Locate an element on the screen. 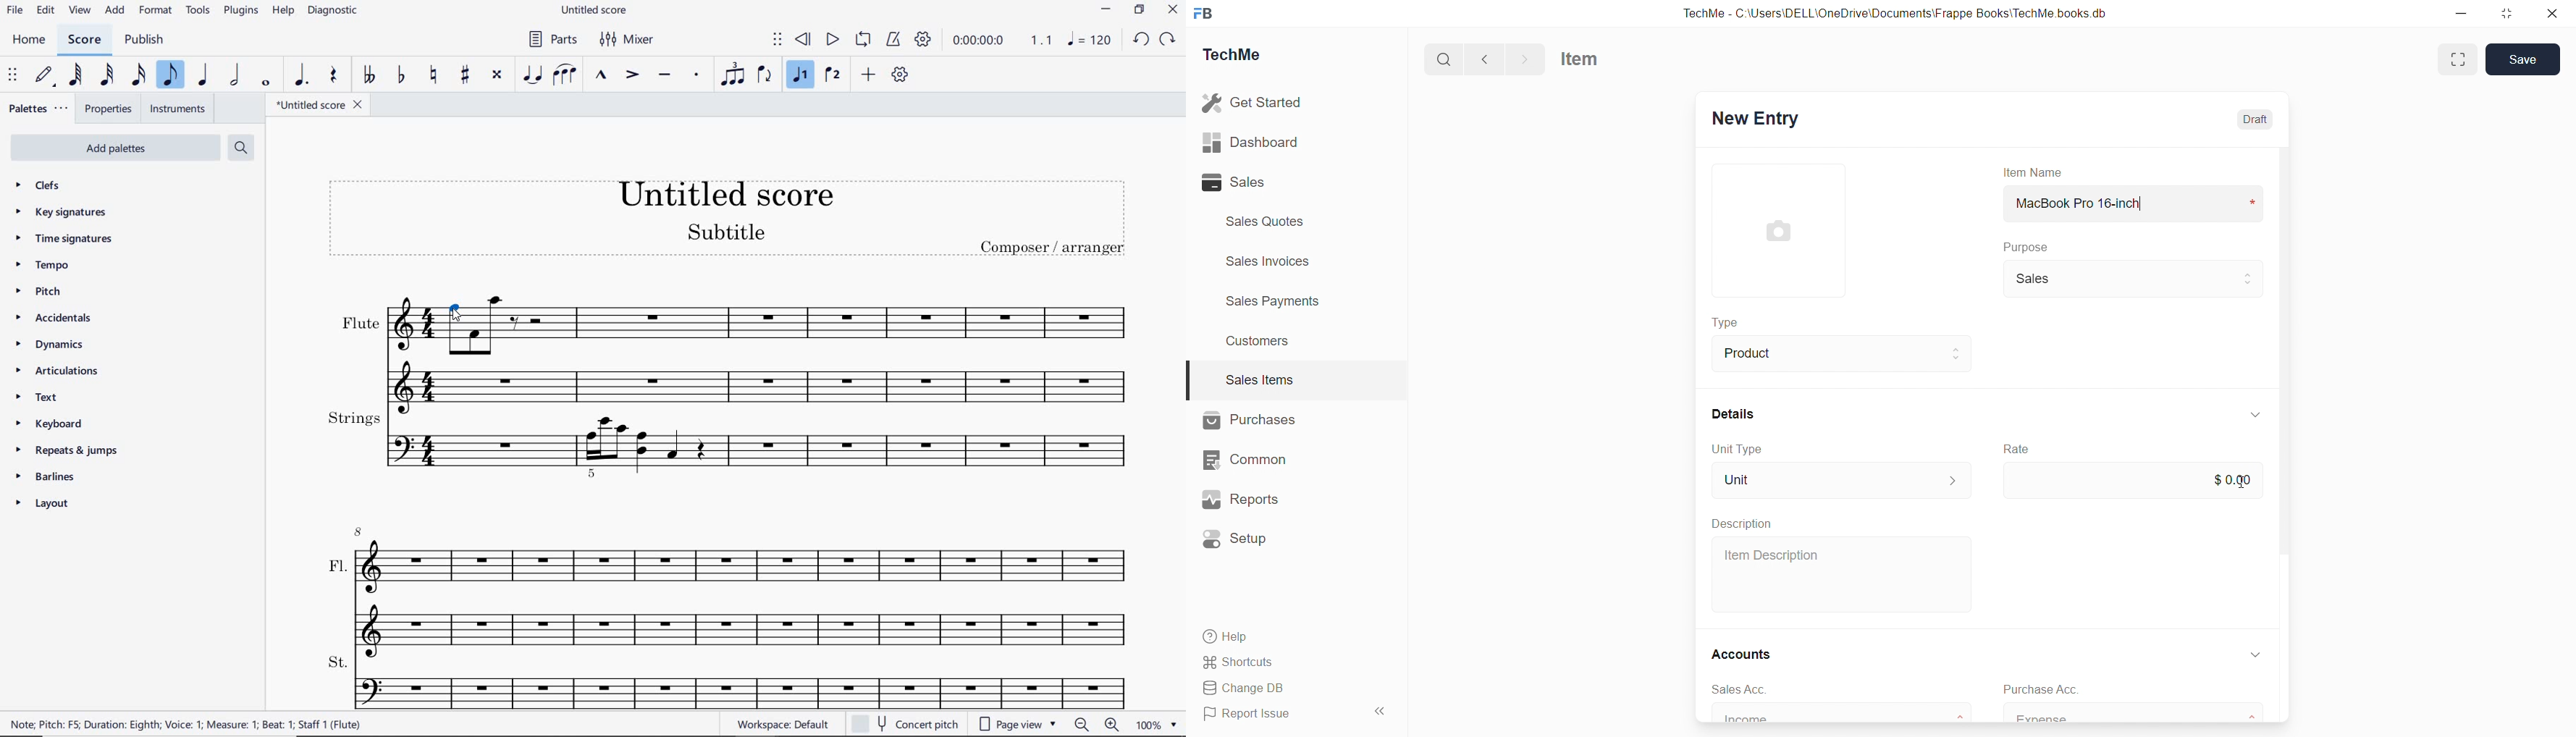  Customers is located at coordinates (1259, 342).